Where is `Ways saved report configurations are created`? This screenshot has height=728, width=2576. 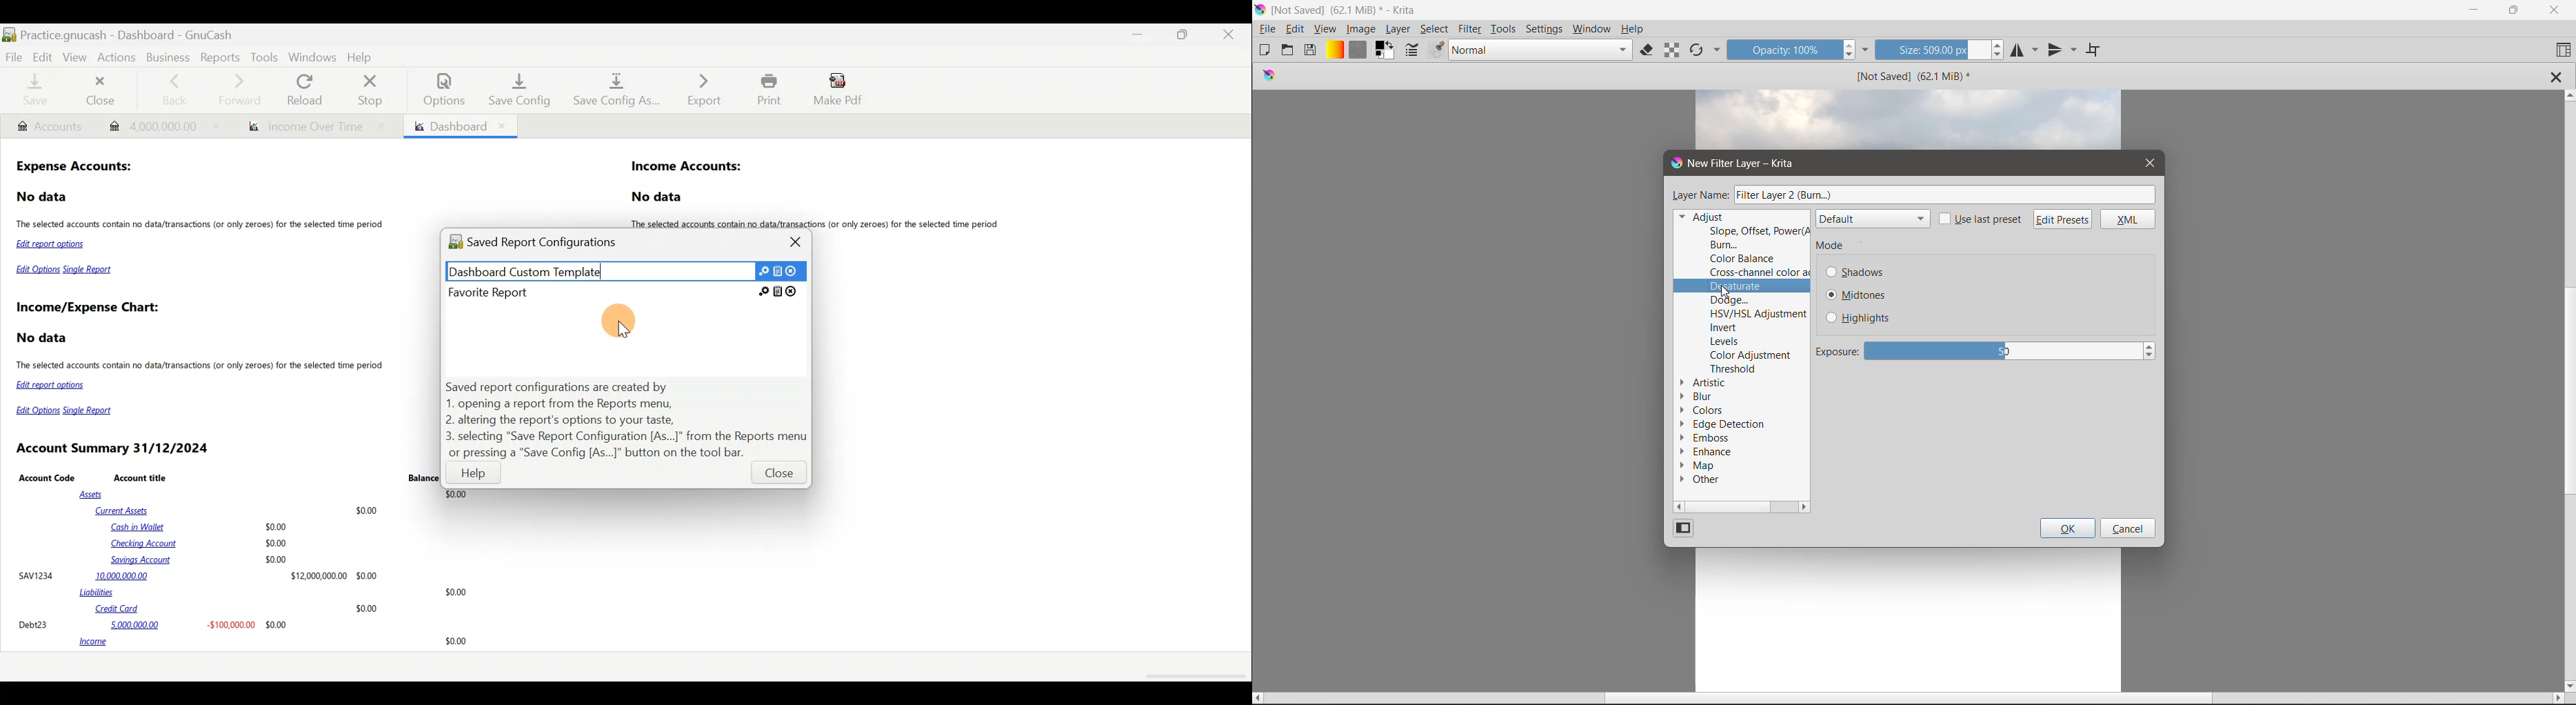
Ways saved report configurations are created is located at coordinates (628, 420).